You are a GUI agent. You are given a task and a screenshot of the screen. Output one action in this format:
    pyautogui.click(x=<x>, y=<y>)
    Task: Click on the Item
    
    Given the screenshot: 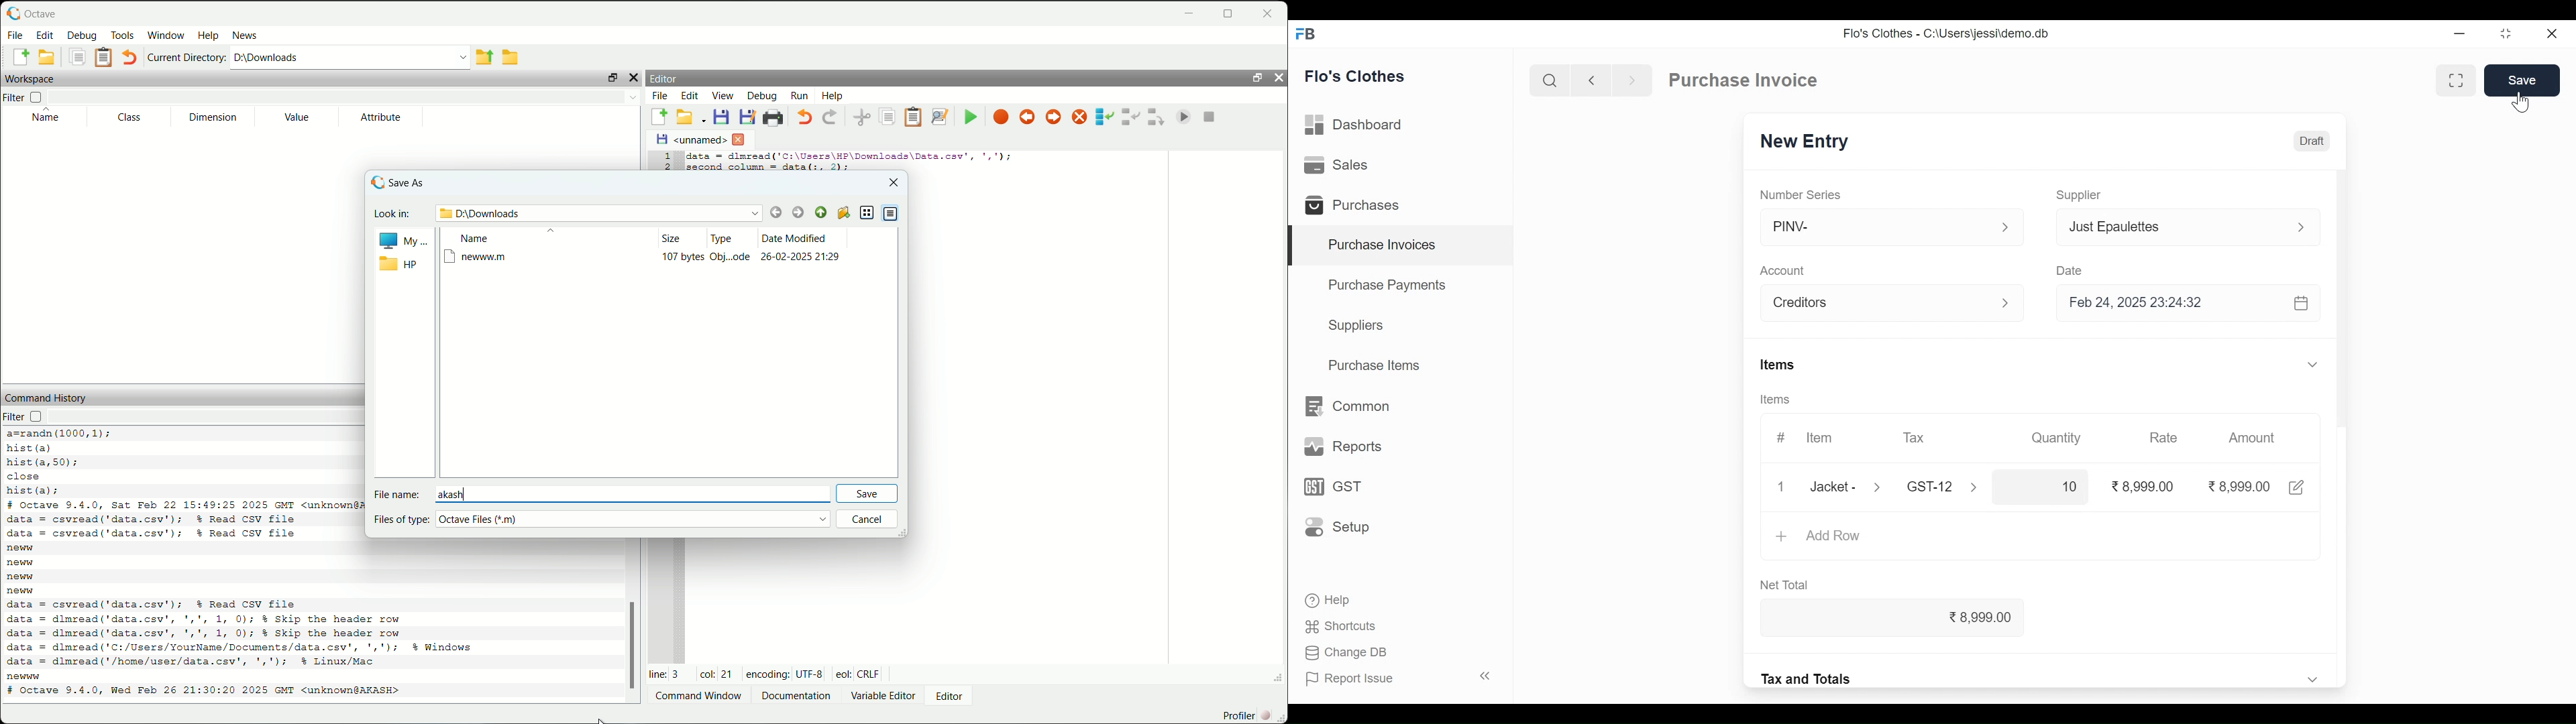 What is the action you would take?
    pyautogui.click(x=1820, y=436)
    